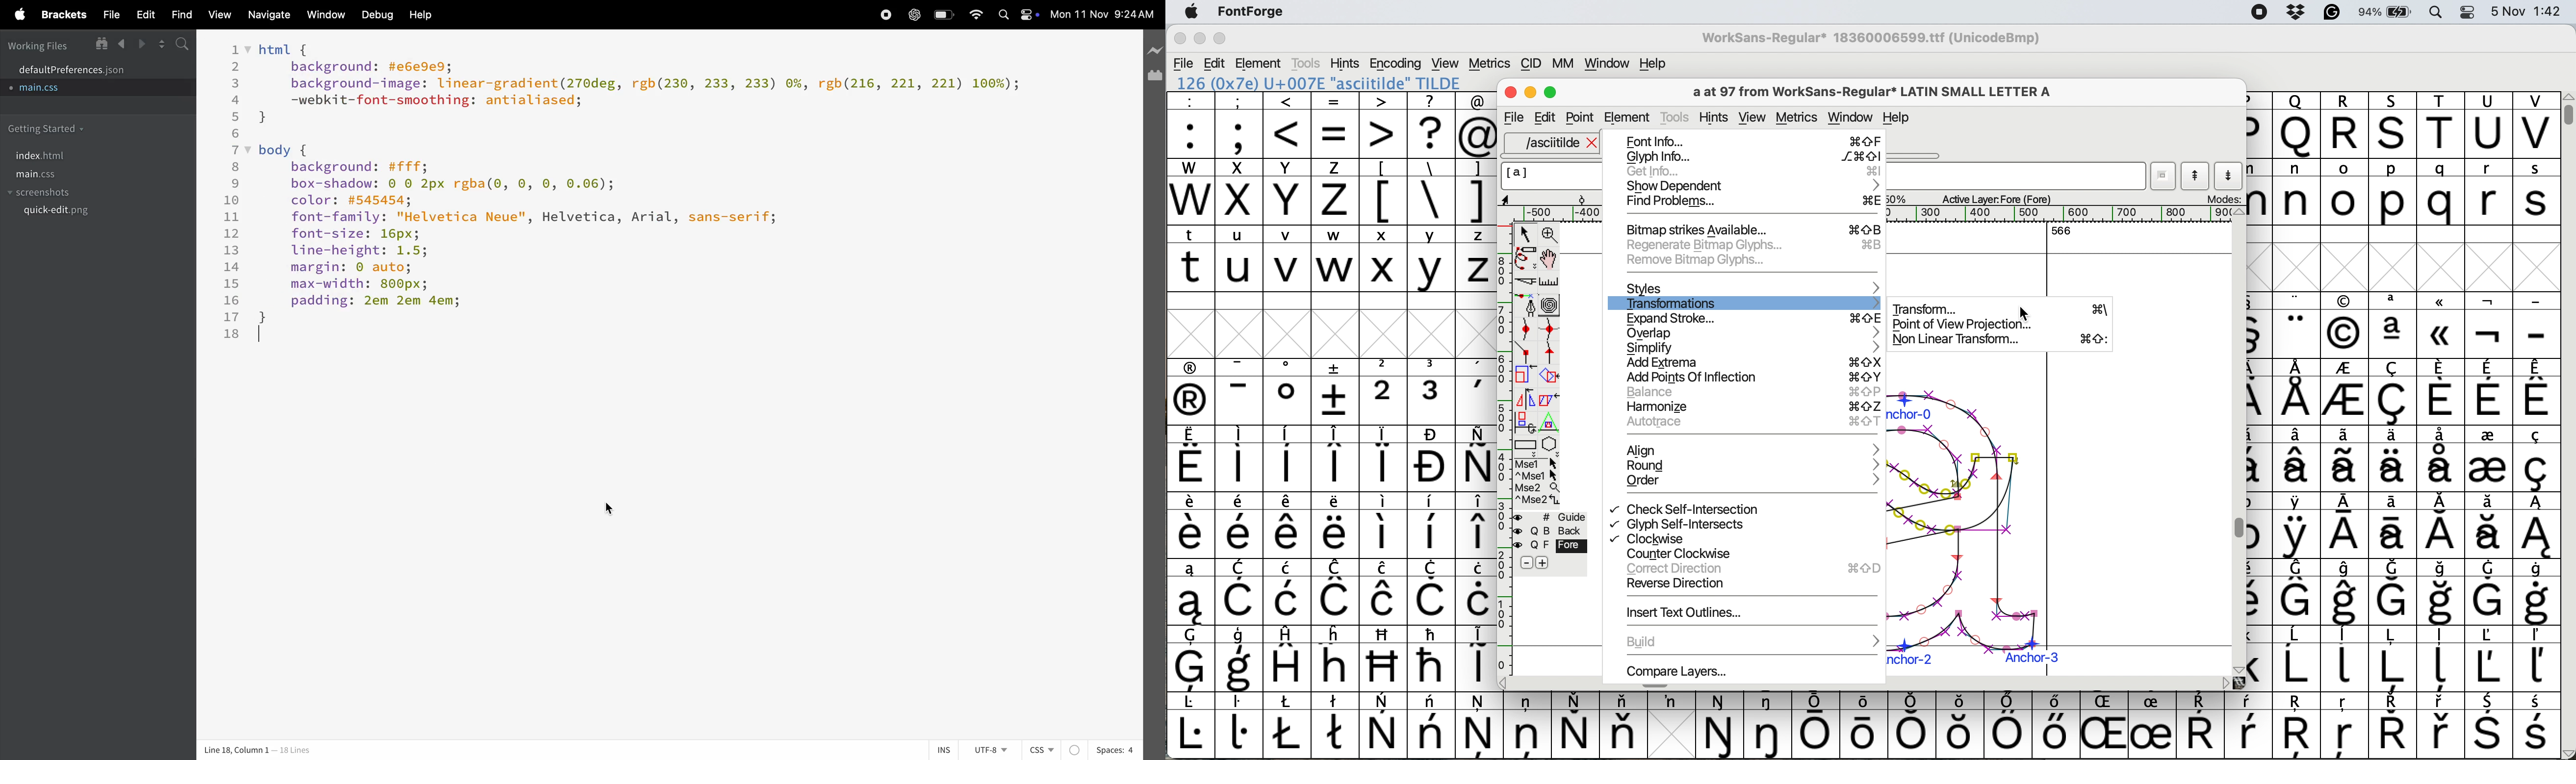  What do you see at coordinates (2296, 526) in the screenshot?
I see `symbol` at bounding box center [2296, 526].